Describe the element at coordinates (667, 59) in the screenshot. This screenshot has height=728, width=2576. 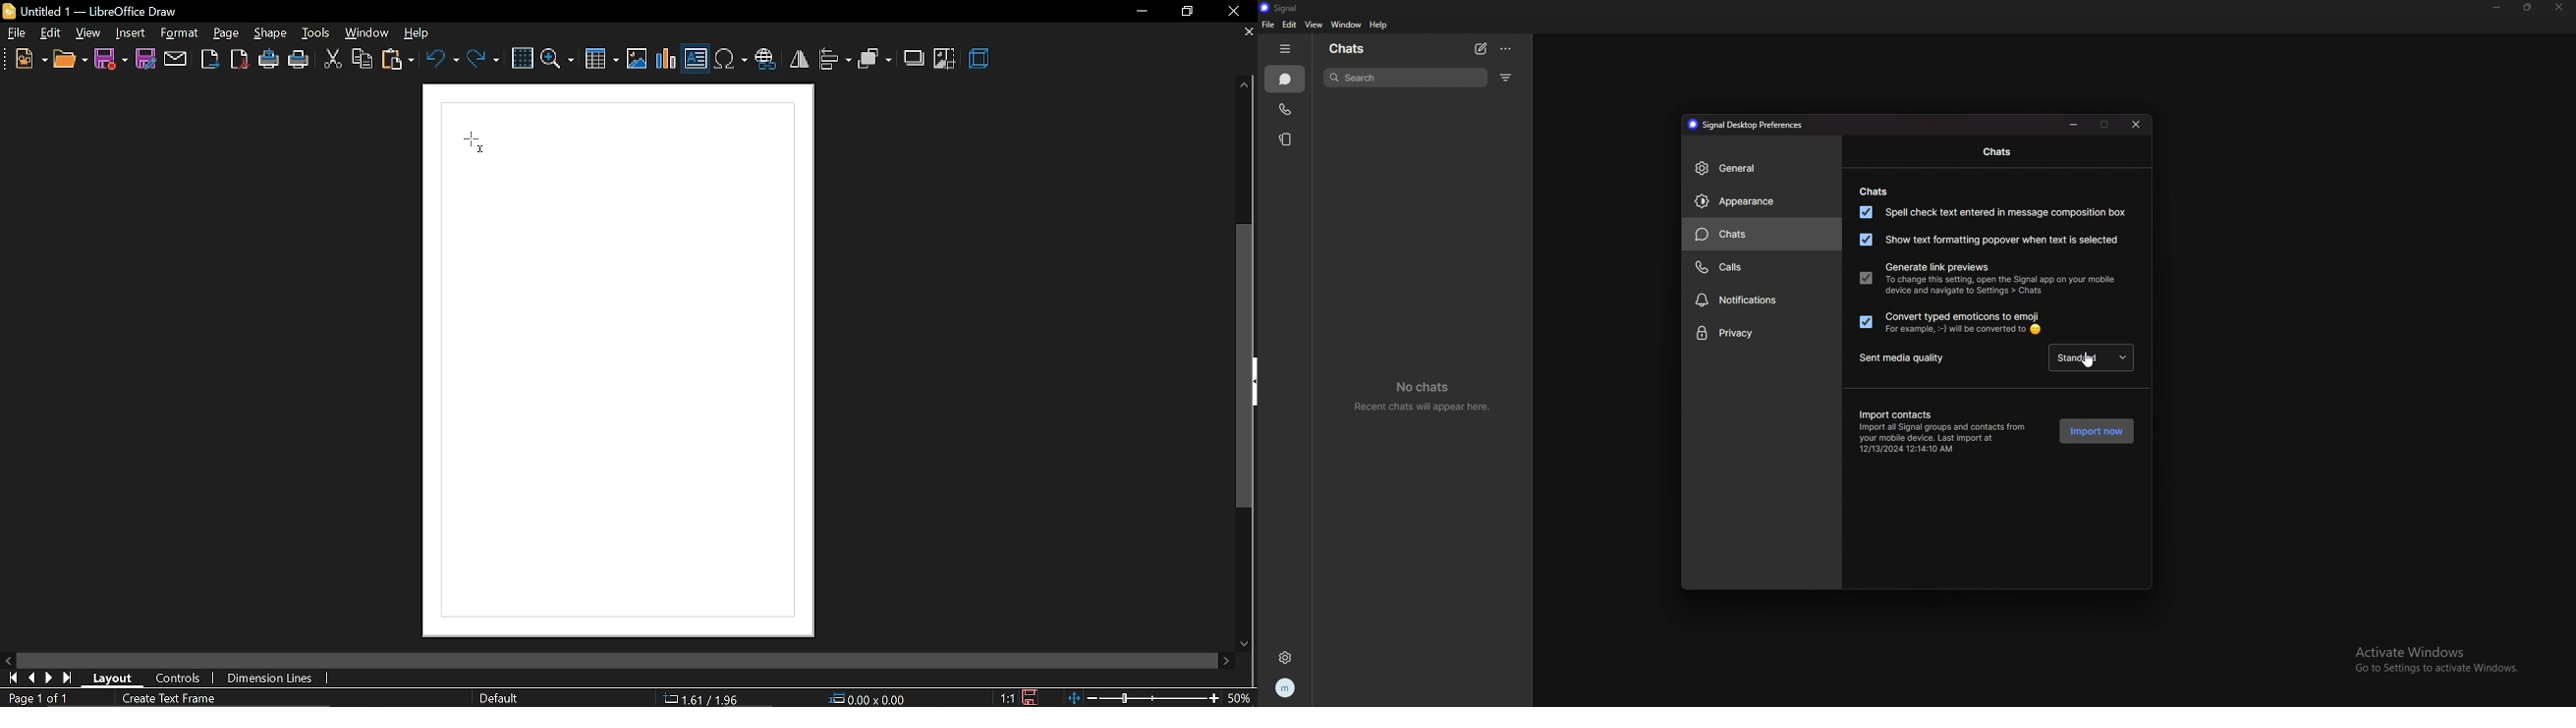
I see `insert chart` at that location.